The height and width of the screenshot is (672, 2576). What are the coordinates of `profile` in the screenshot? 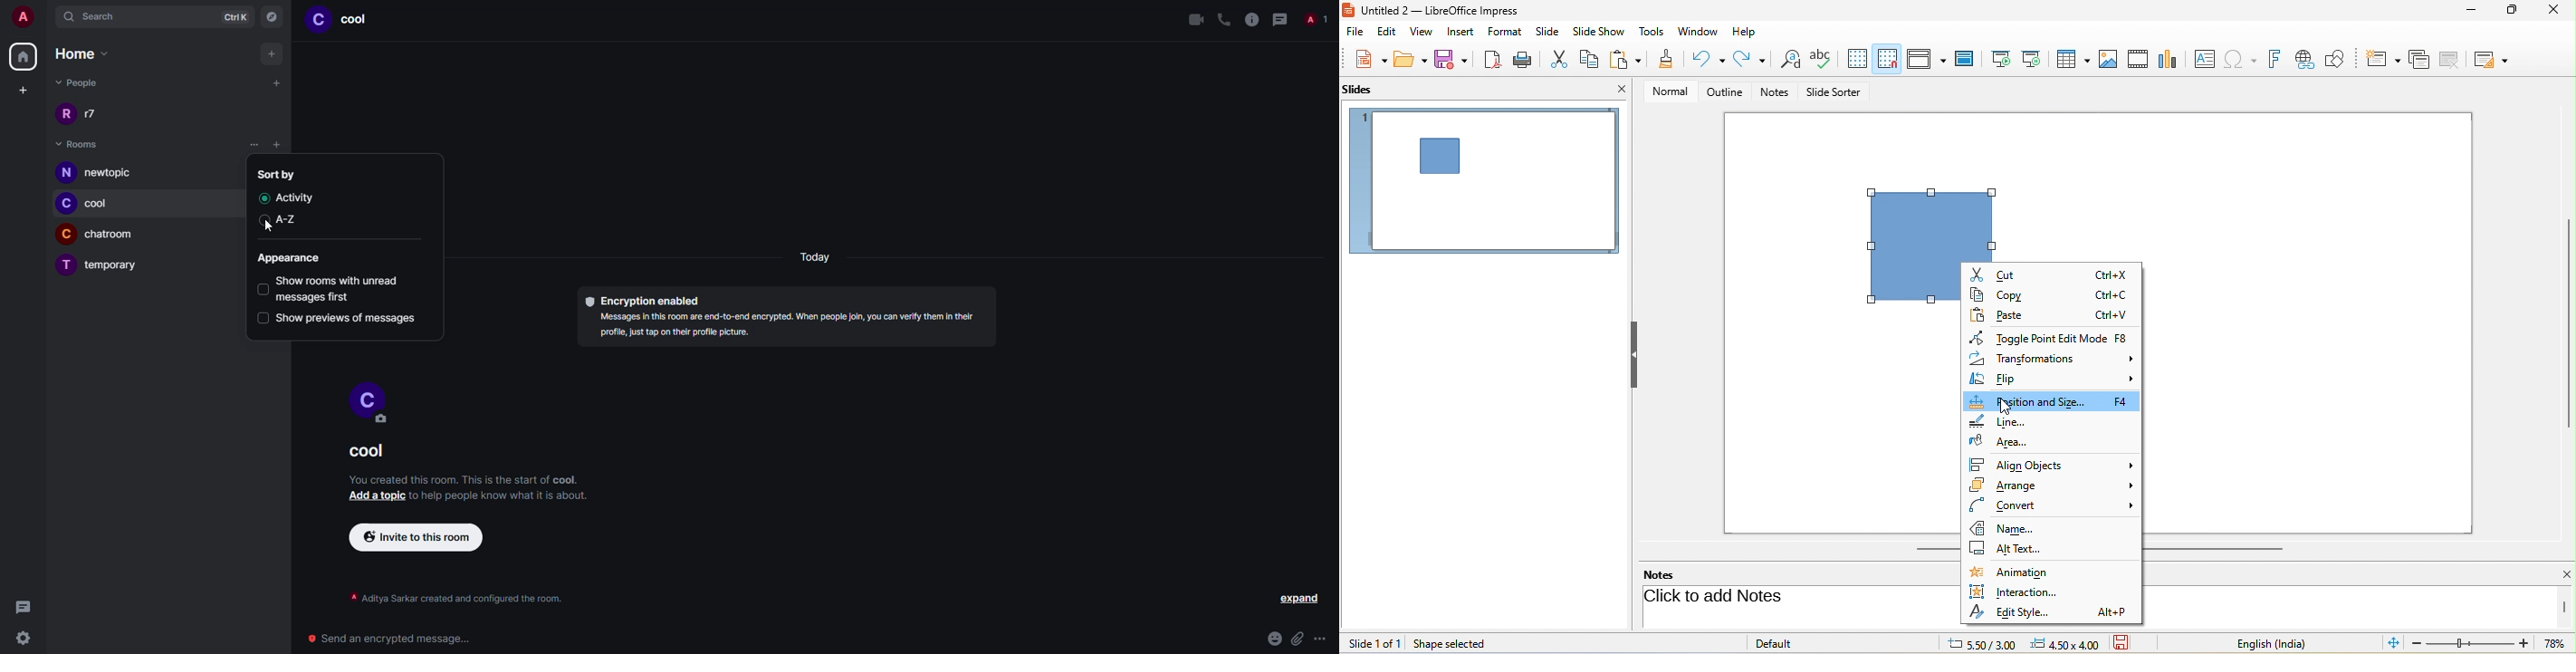 It's located at (374, 395).